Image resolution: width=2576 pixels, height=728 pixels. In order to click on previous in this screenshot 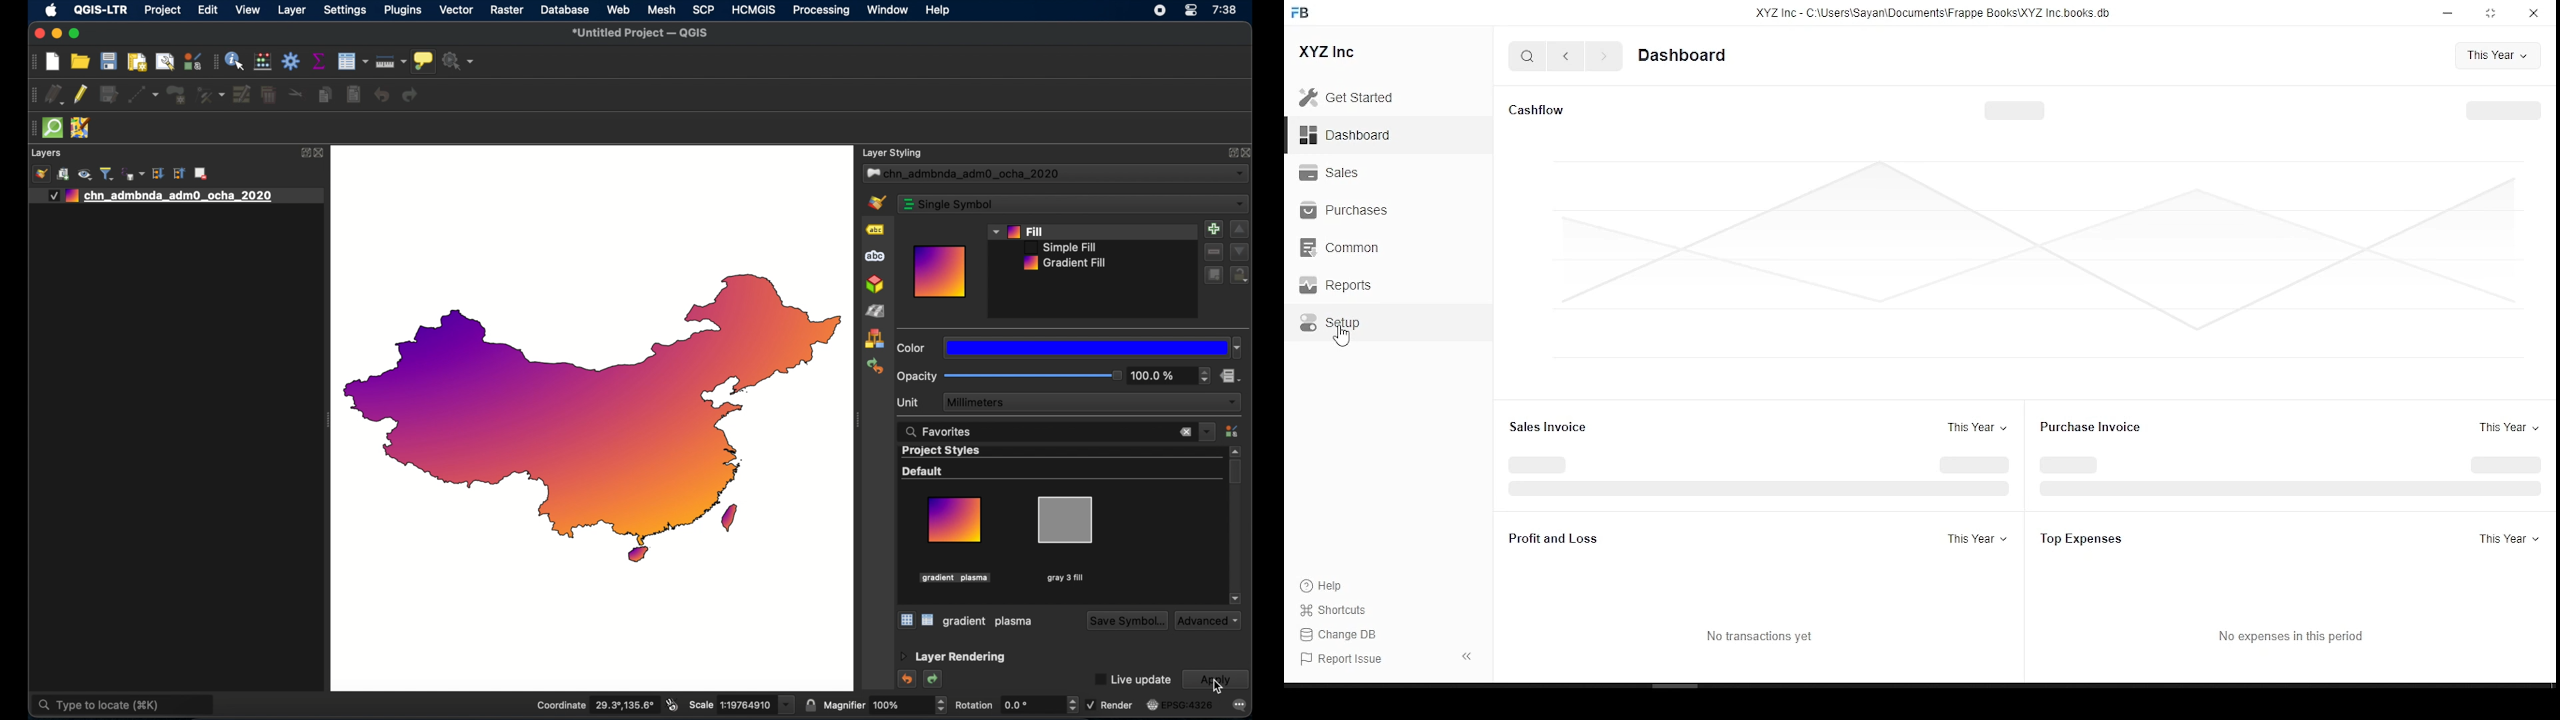, I will do `click(1564, 56)`.